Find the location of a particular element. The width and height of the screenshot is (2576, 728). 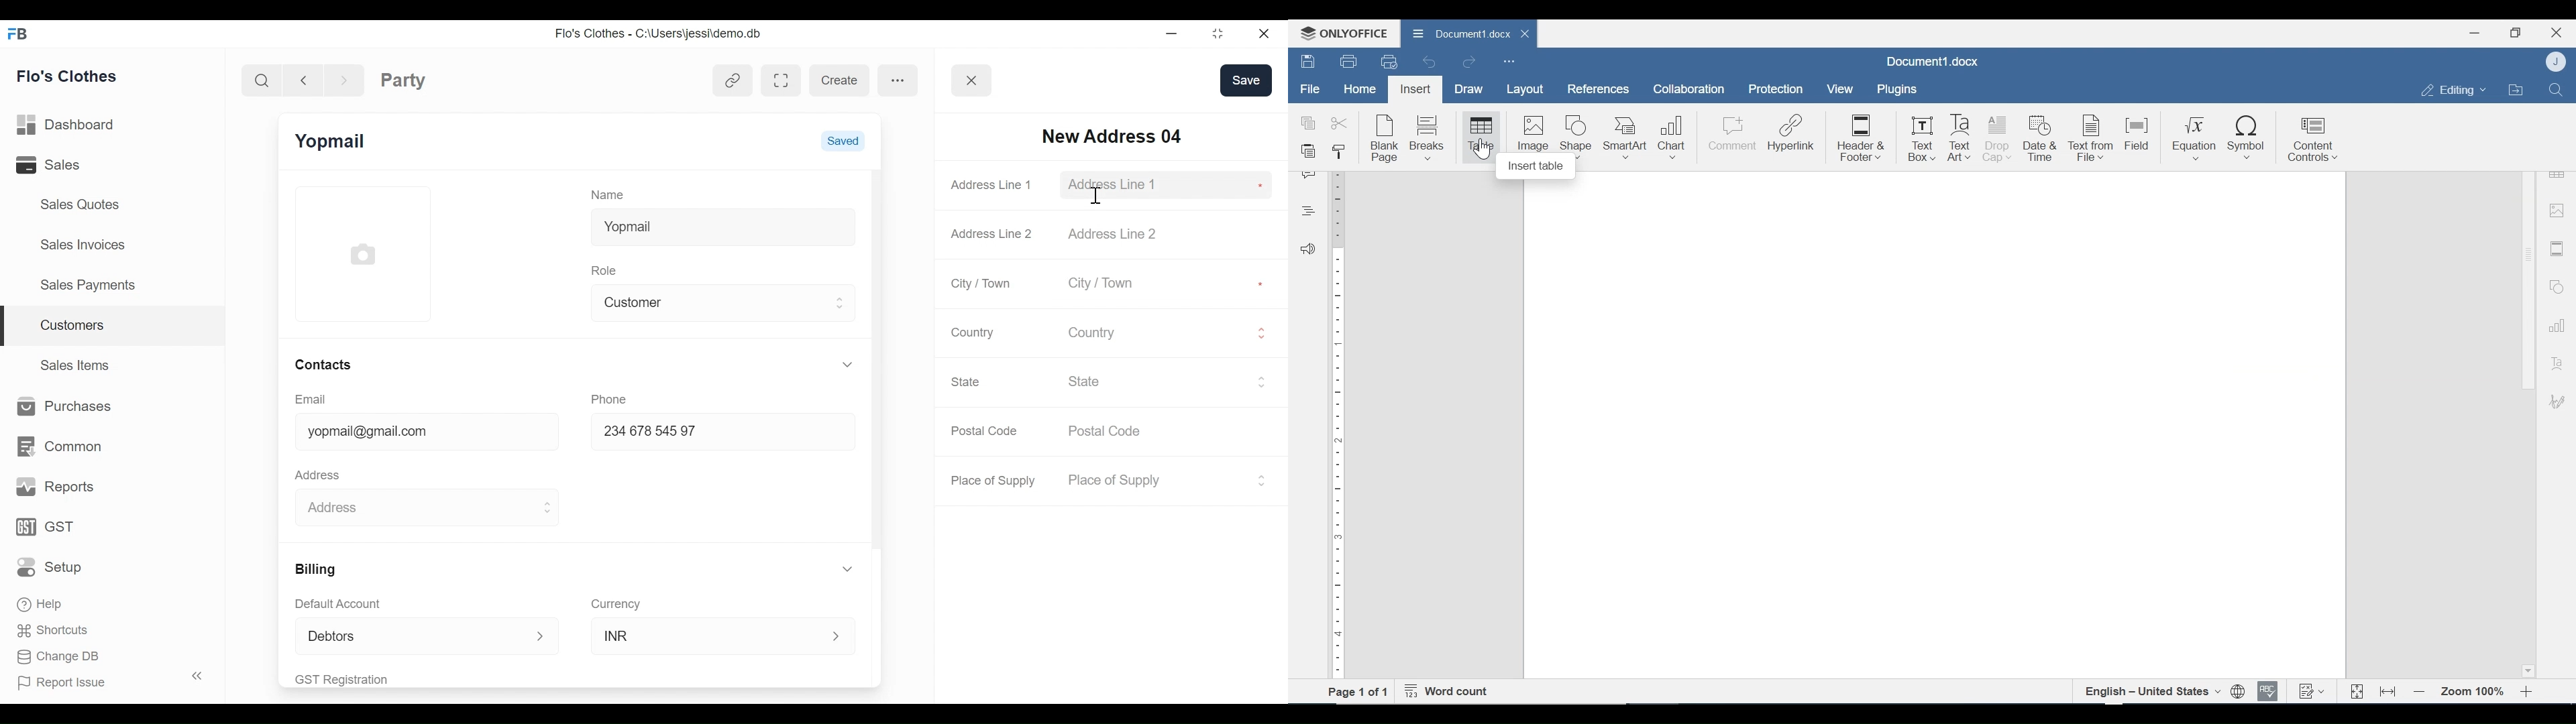

Scroll down is located at coordinates (2527, 669).